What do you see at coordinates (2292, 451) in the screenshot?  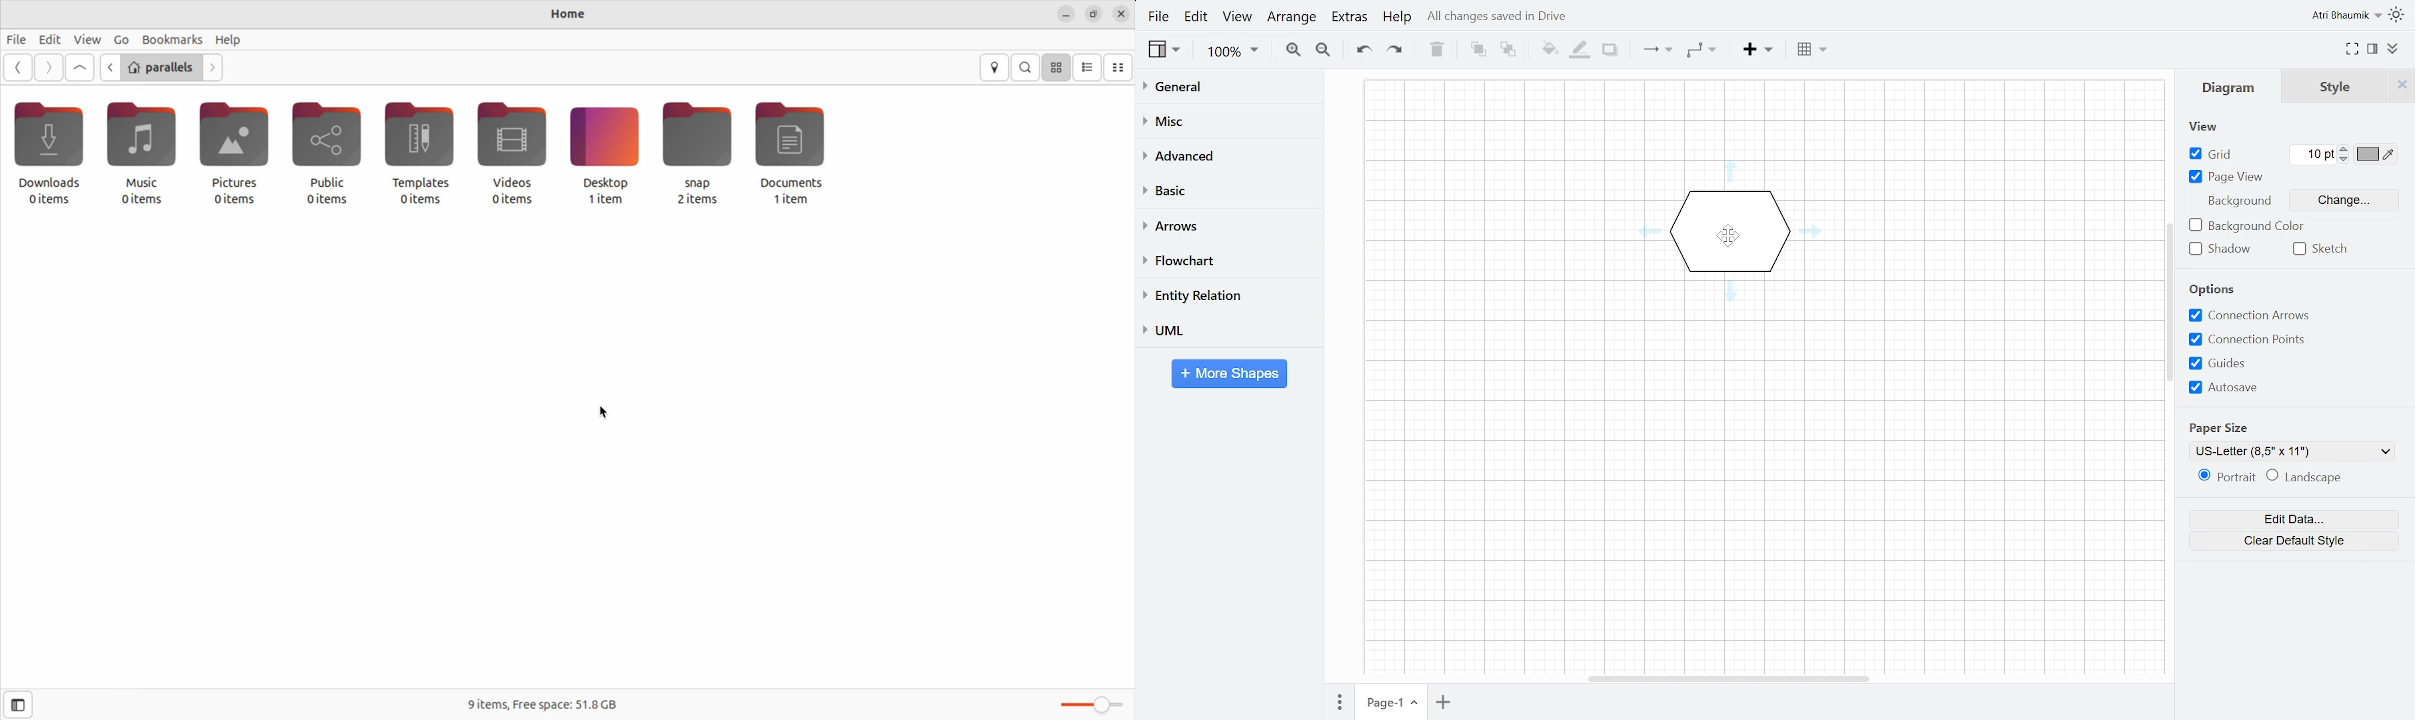 I see `Paper size preset options` at bounding box center [2292, 451].